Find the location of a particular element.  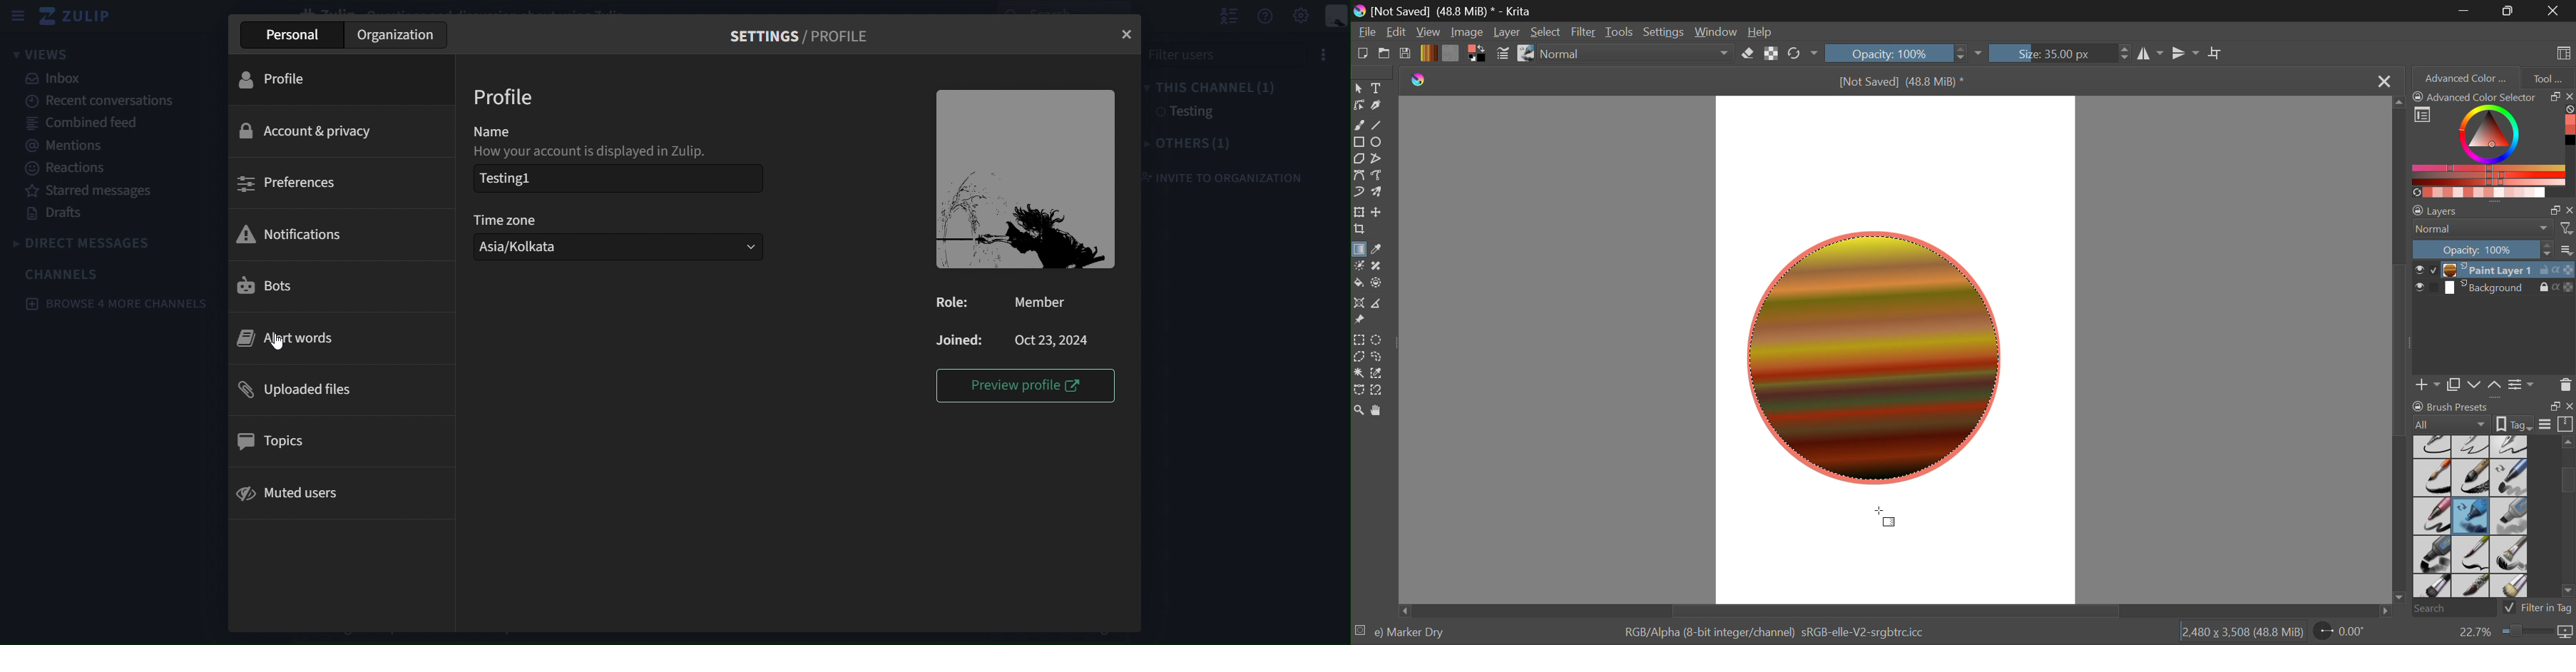

Close is located at coordinates (2383, 82).